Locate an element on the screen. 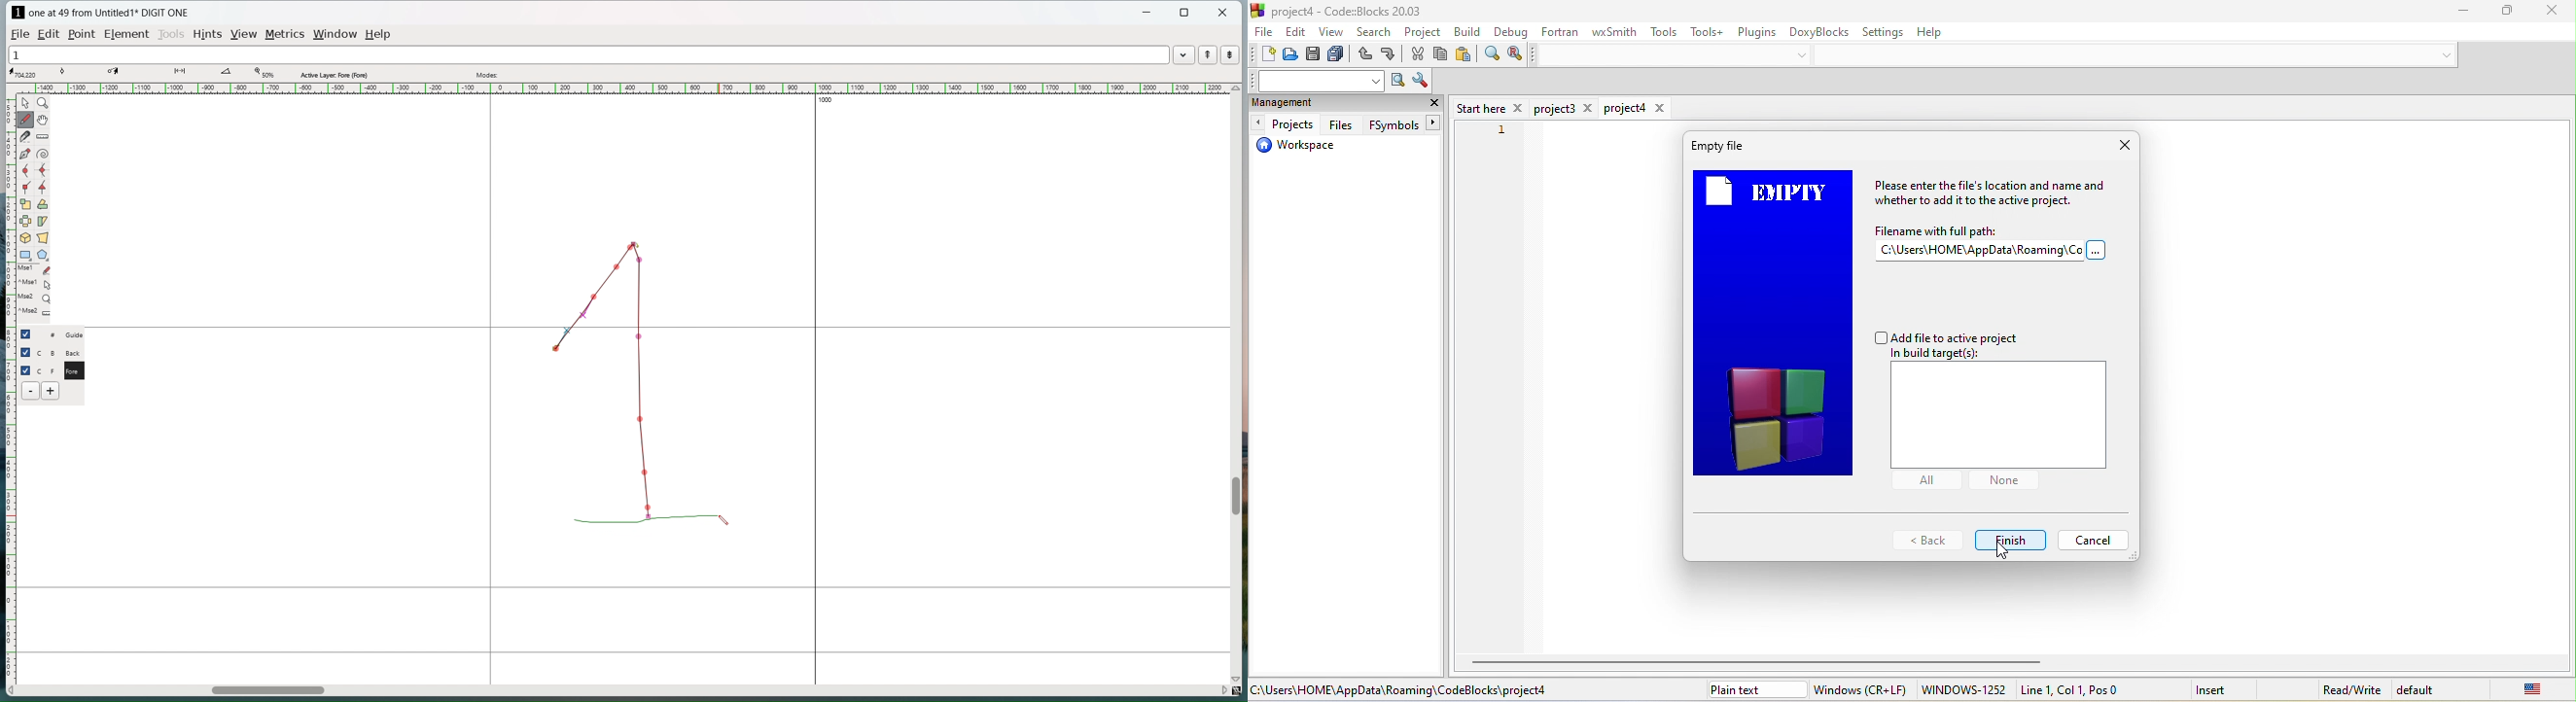  text to search is located at coordinates (1319, 81).